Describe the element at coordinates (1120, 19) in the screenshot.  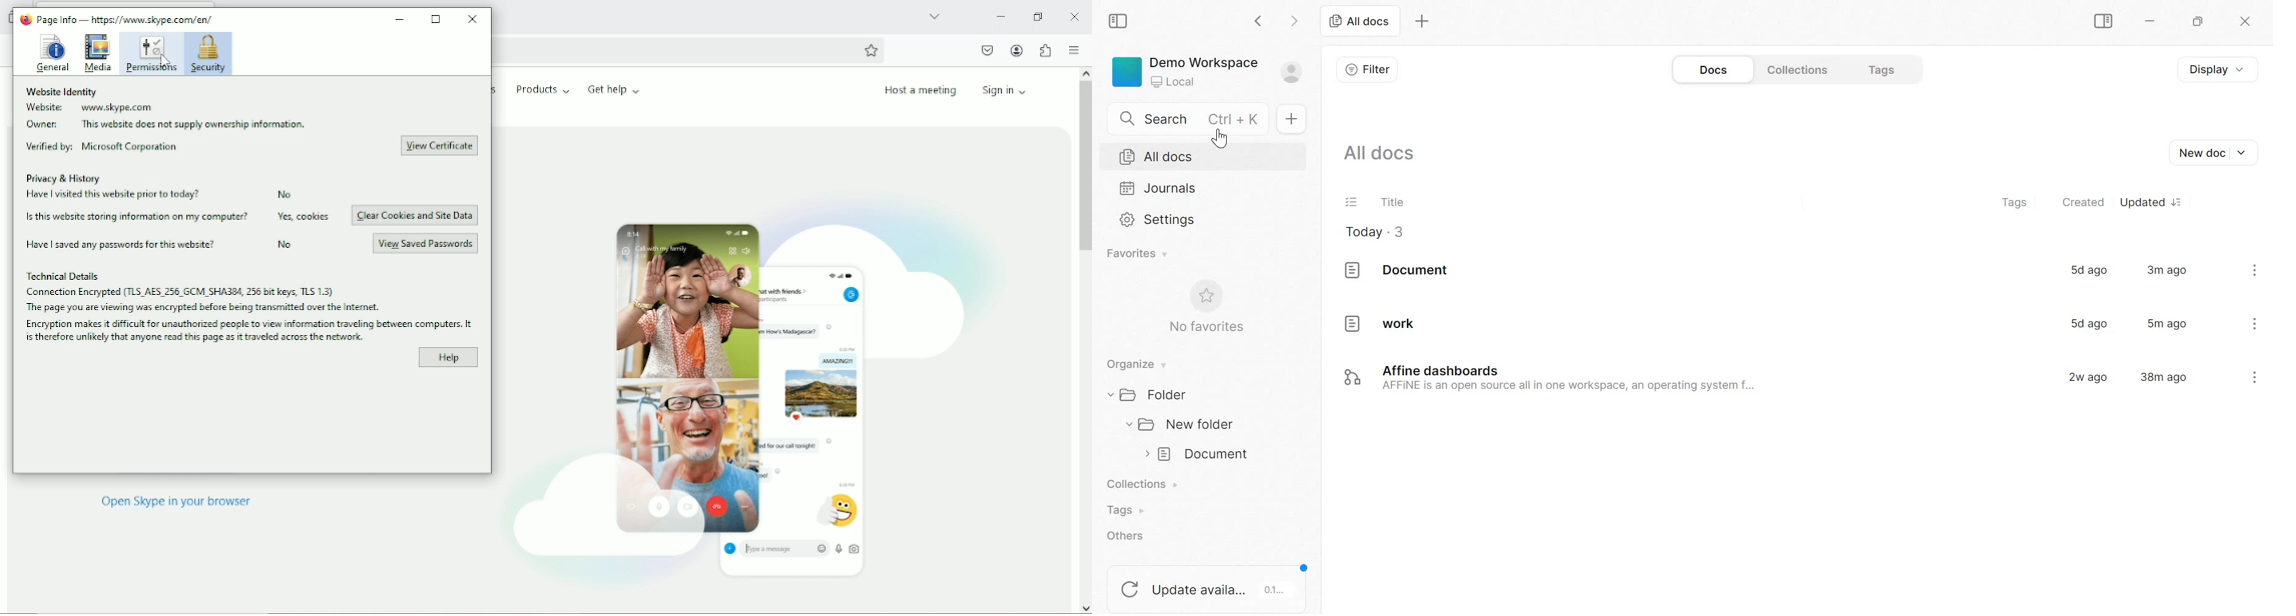
I see `sidebar toggle` at that location.